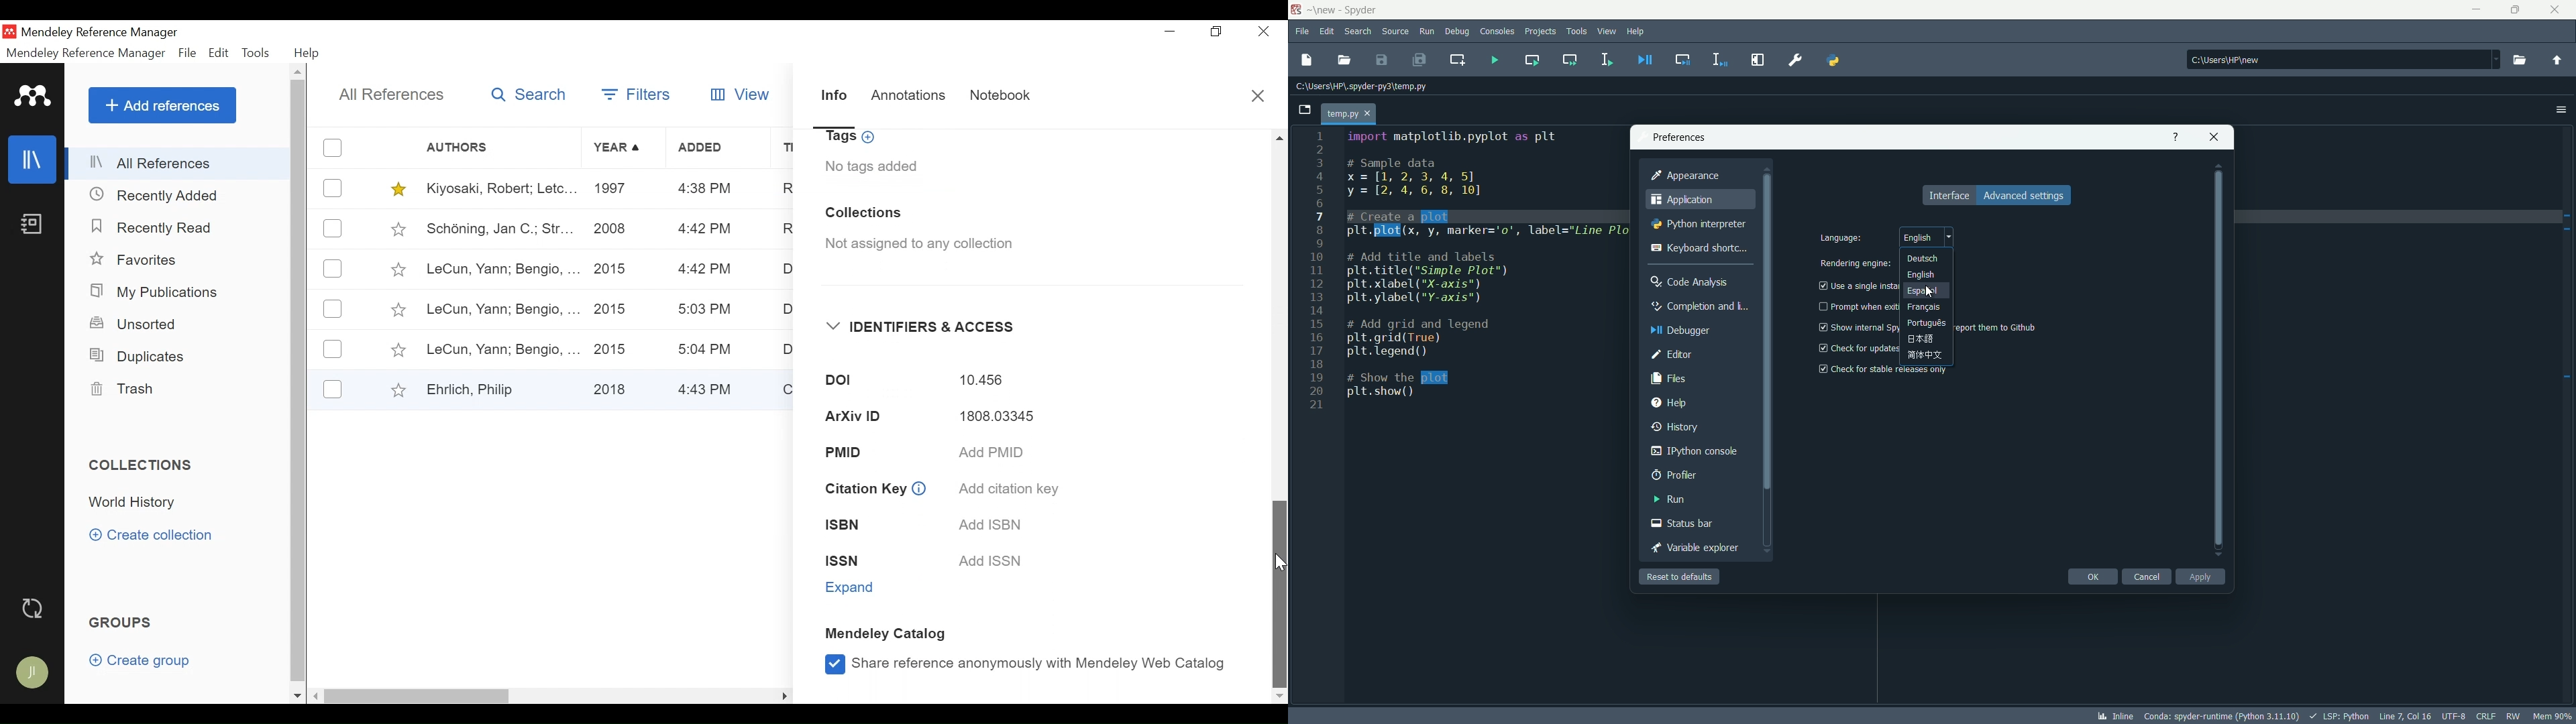 The image size is (2576, 728). What do you see at coordinates (1820, 369) in the screenshot?
I see `checkbox` at bounding box center [1820, 369].